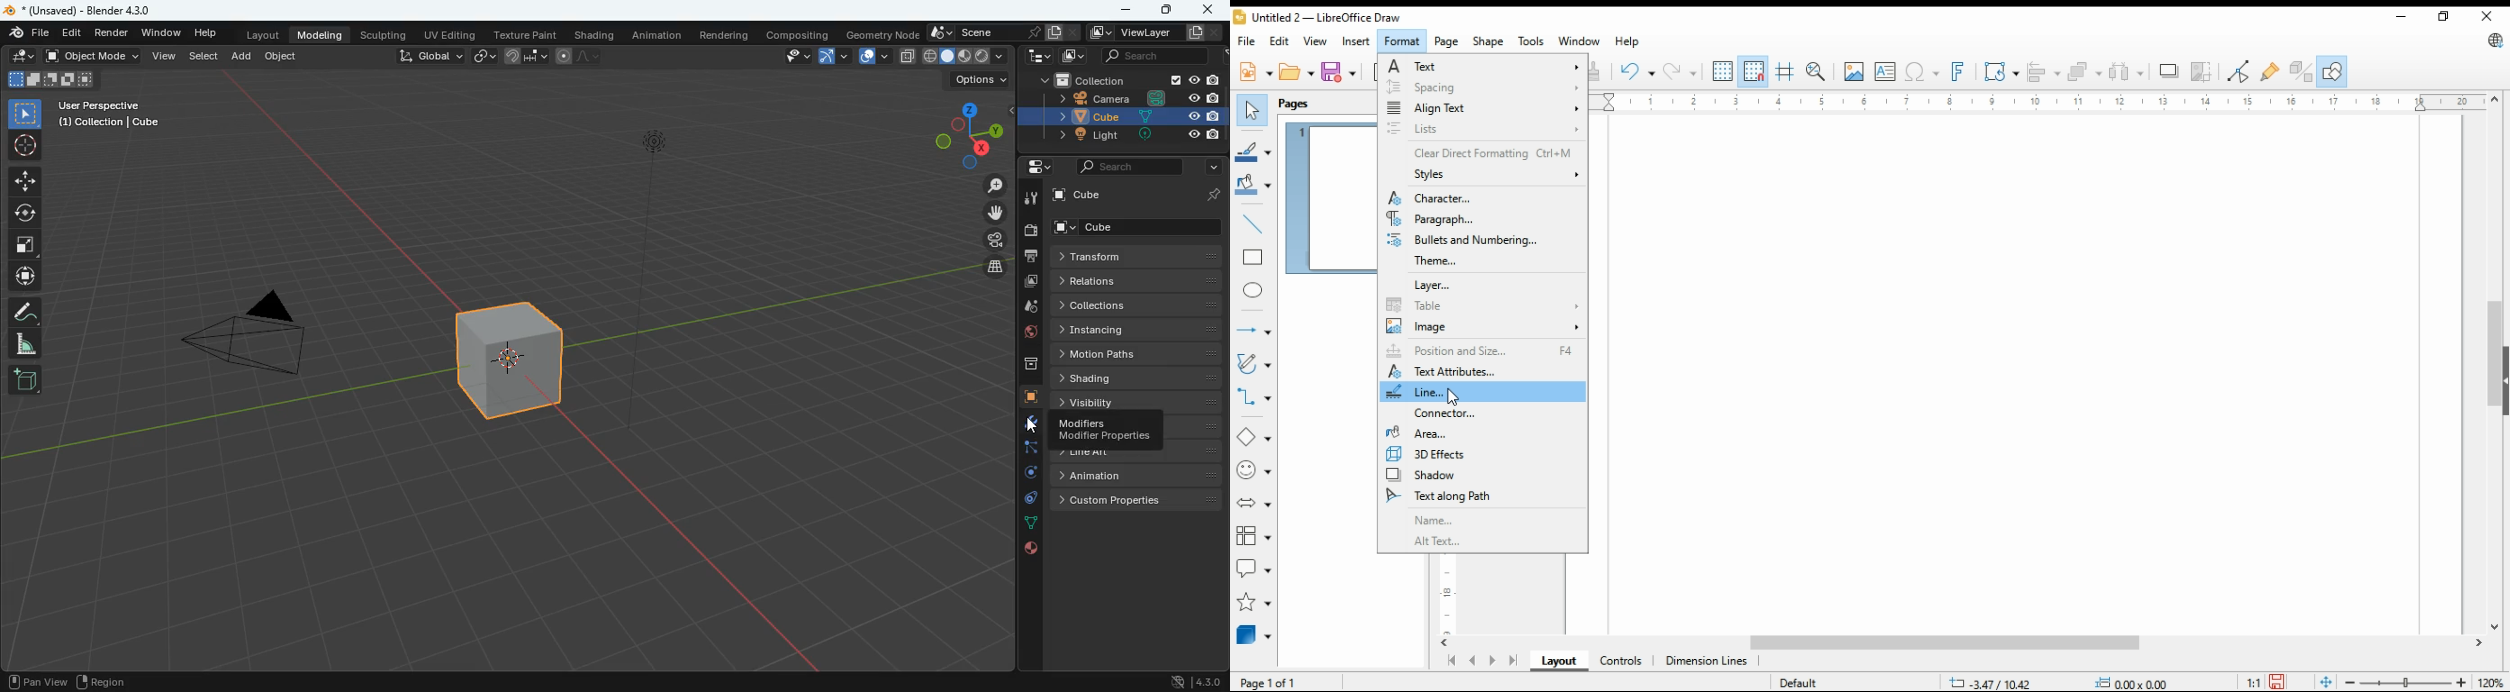 This screenshot has width=2520, height=700. I want to click on cube, so click(513, 359).